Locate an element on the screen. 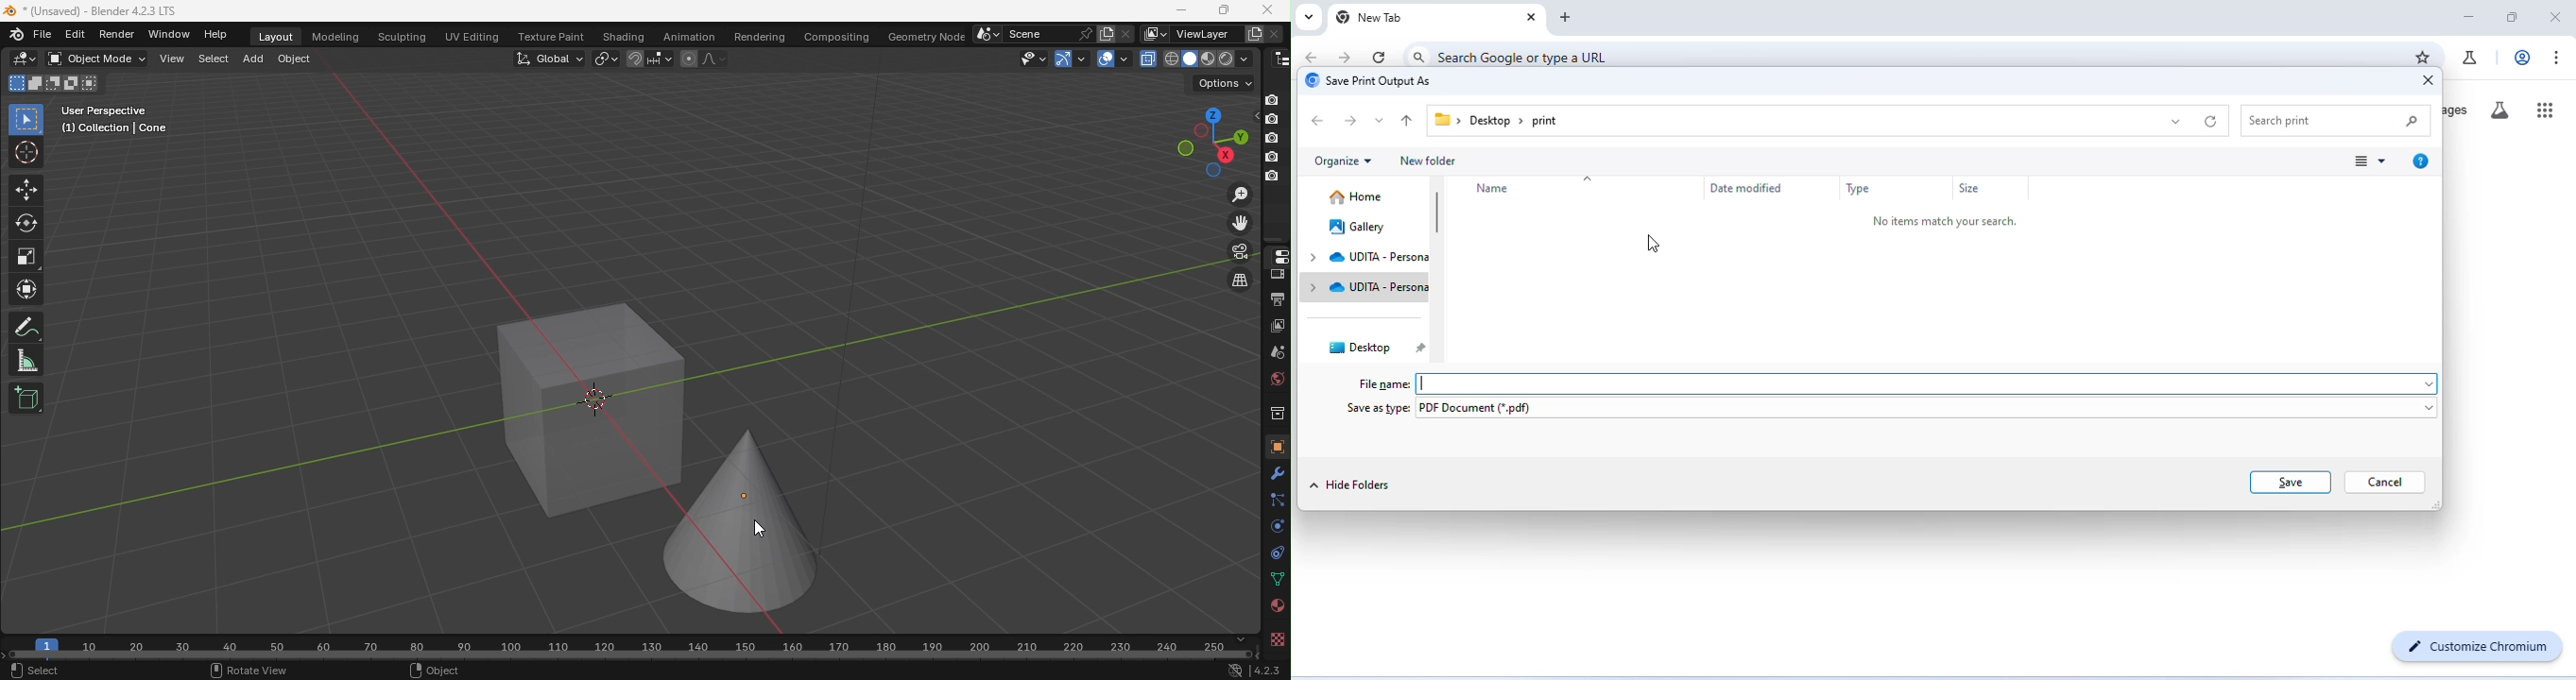 This screenshot has height=700, width=2576. Mode is located at coordinates (53, 83).